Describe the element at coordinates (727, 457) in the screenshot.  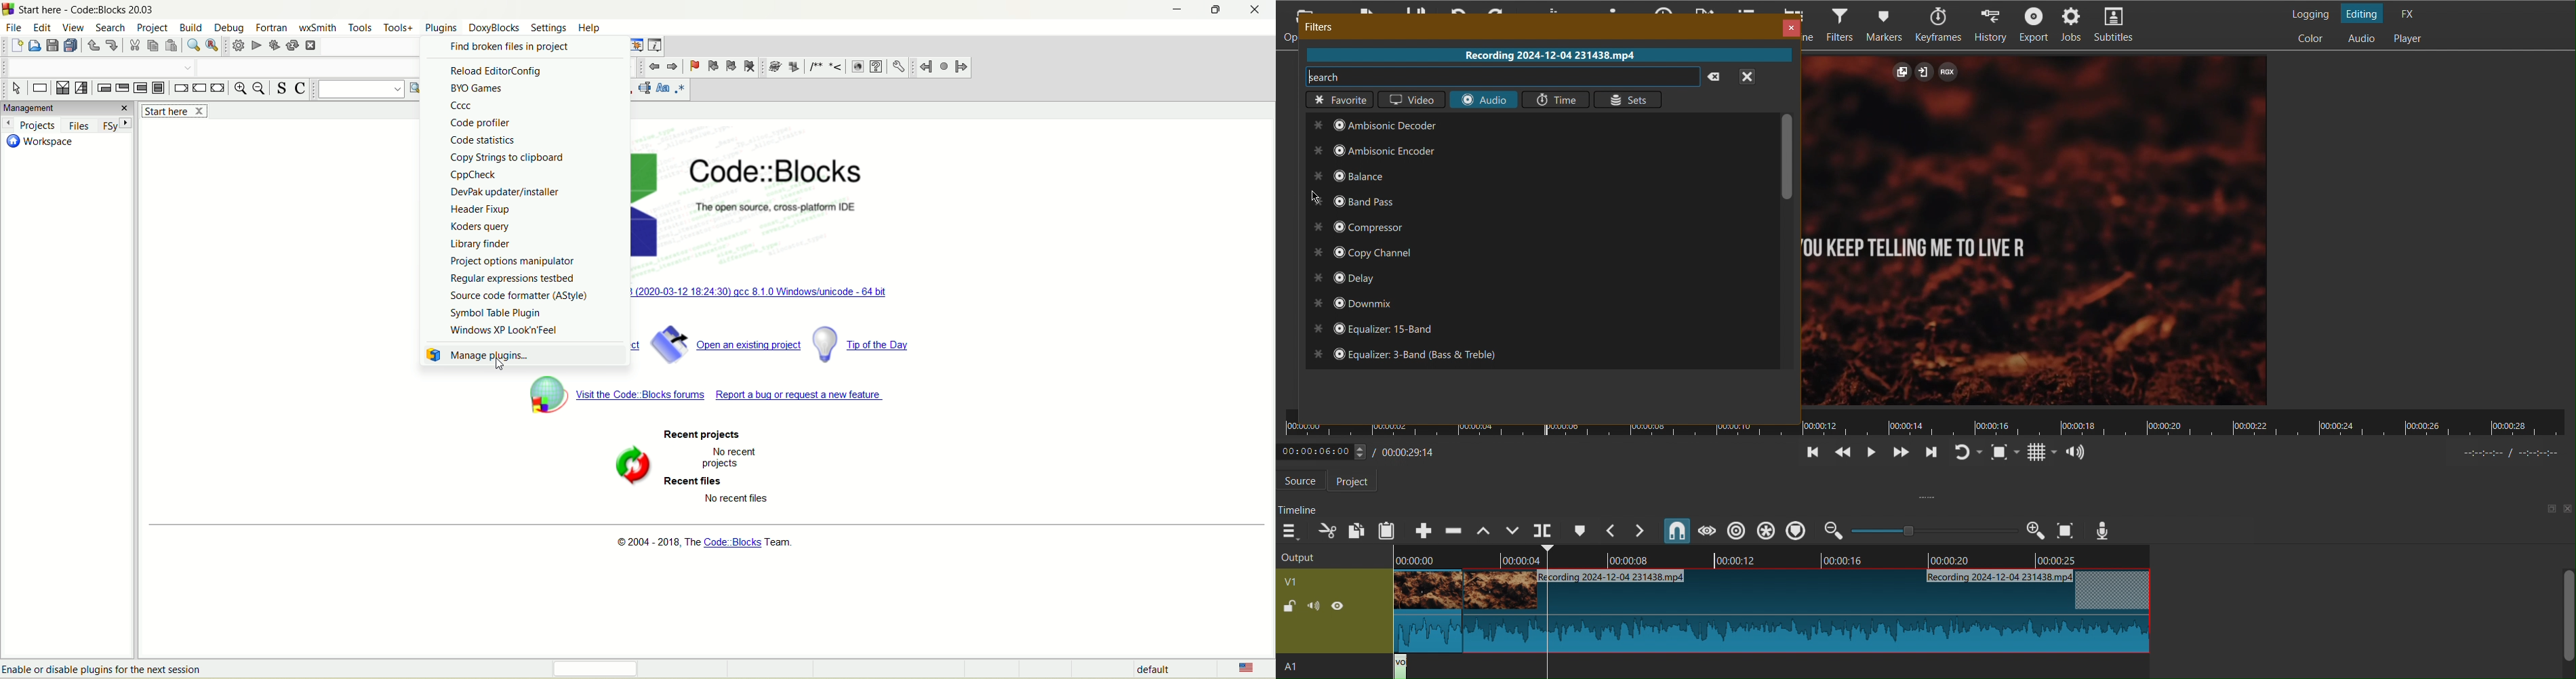
I see `No recent projects` at that location.